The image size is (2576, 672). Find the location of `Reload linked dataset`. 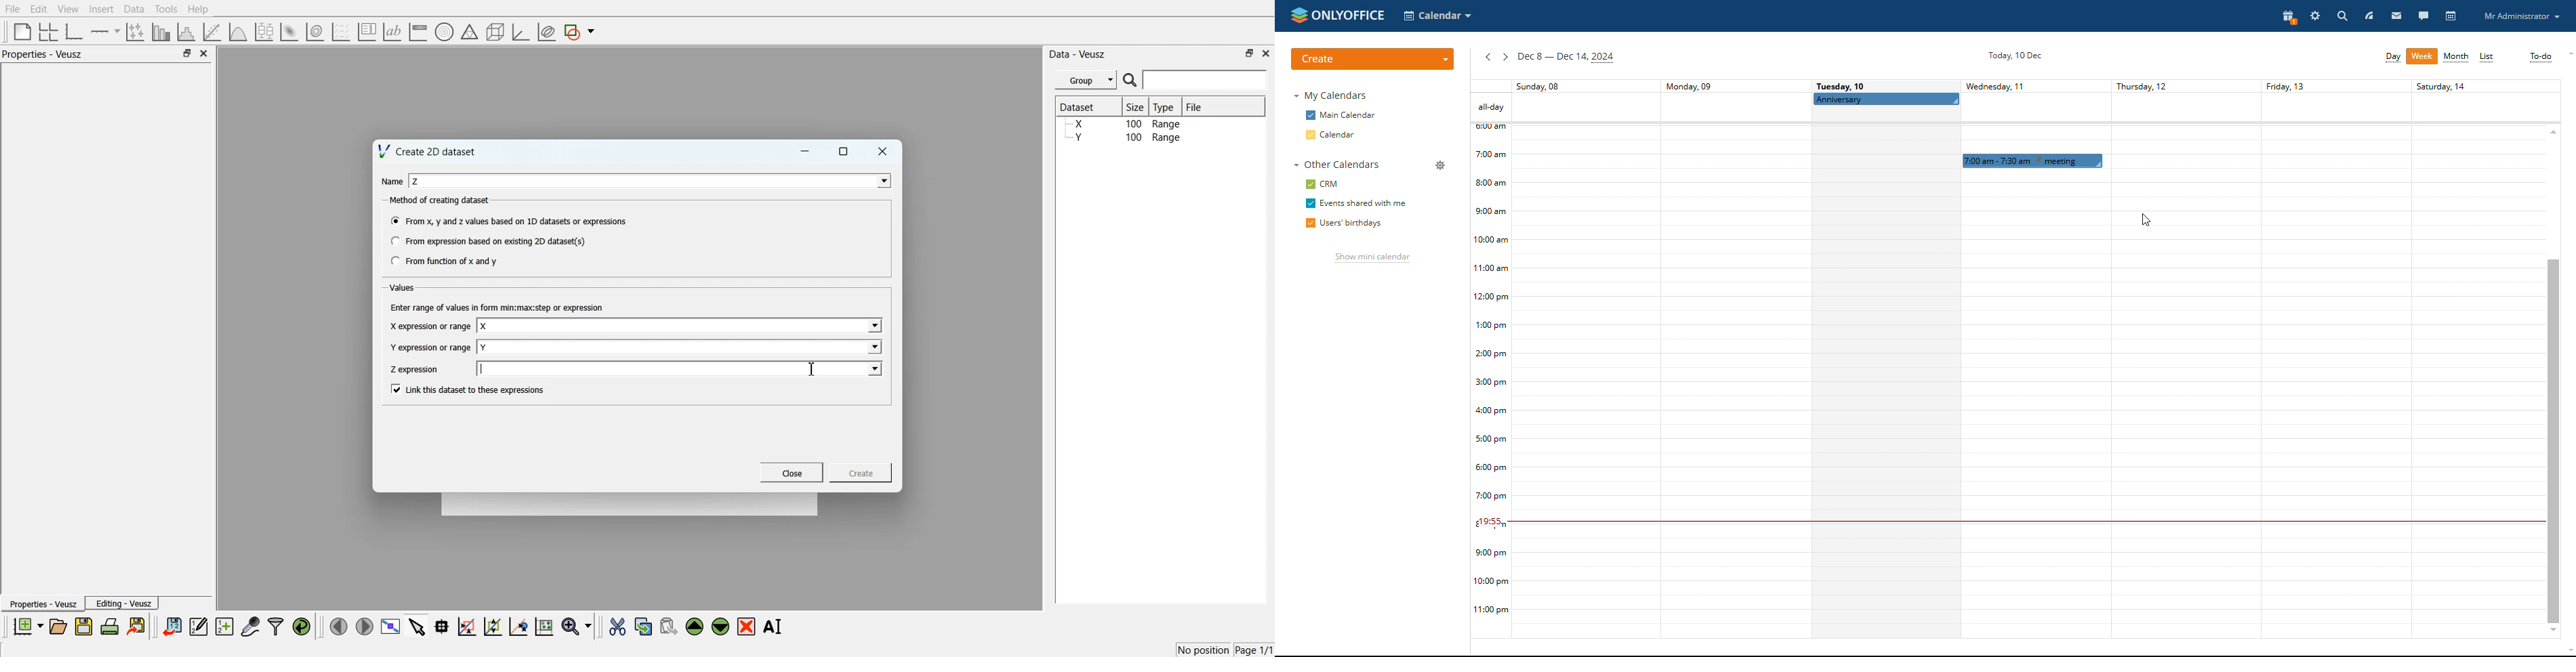

Reload linked dataset is located at coordinates (301, 626).